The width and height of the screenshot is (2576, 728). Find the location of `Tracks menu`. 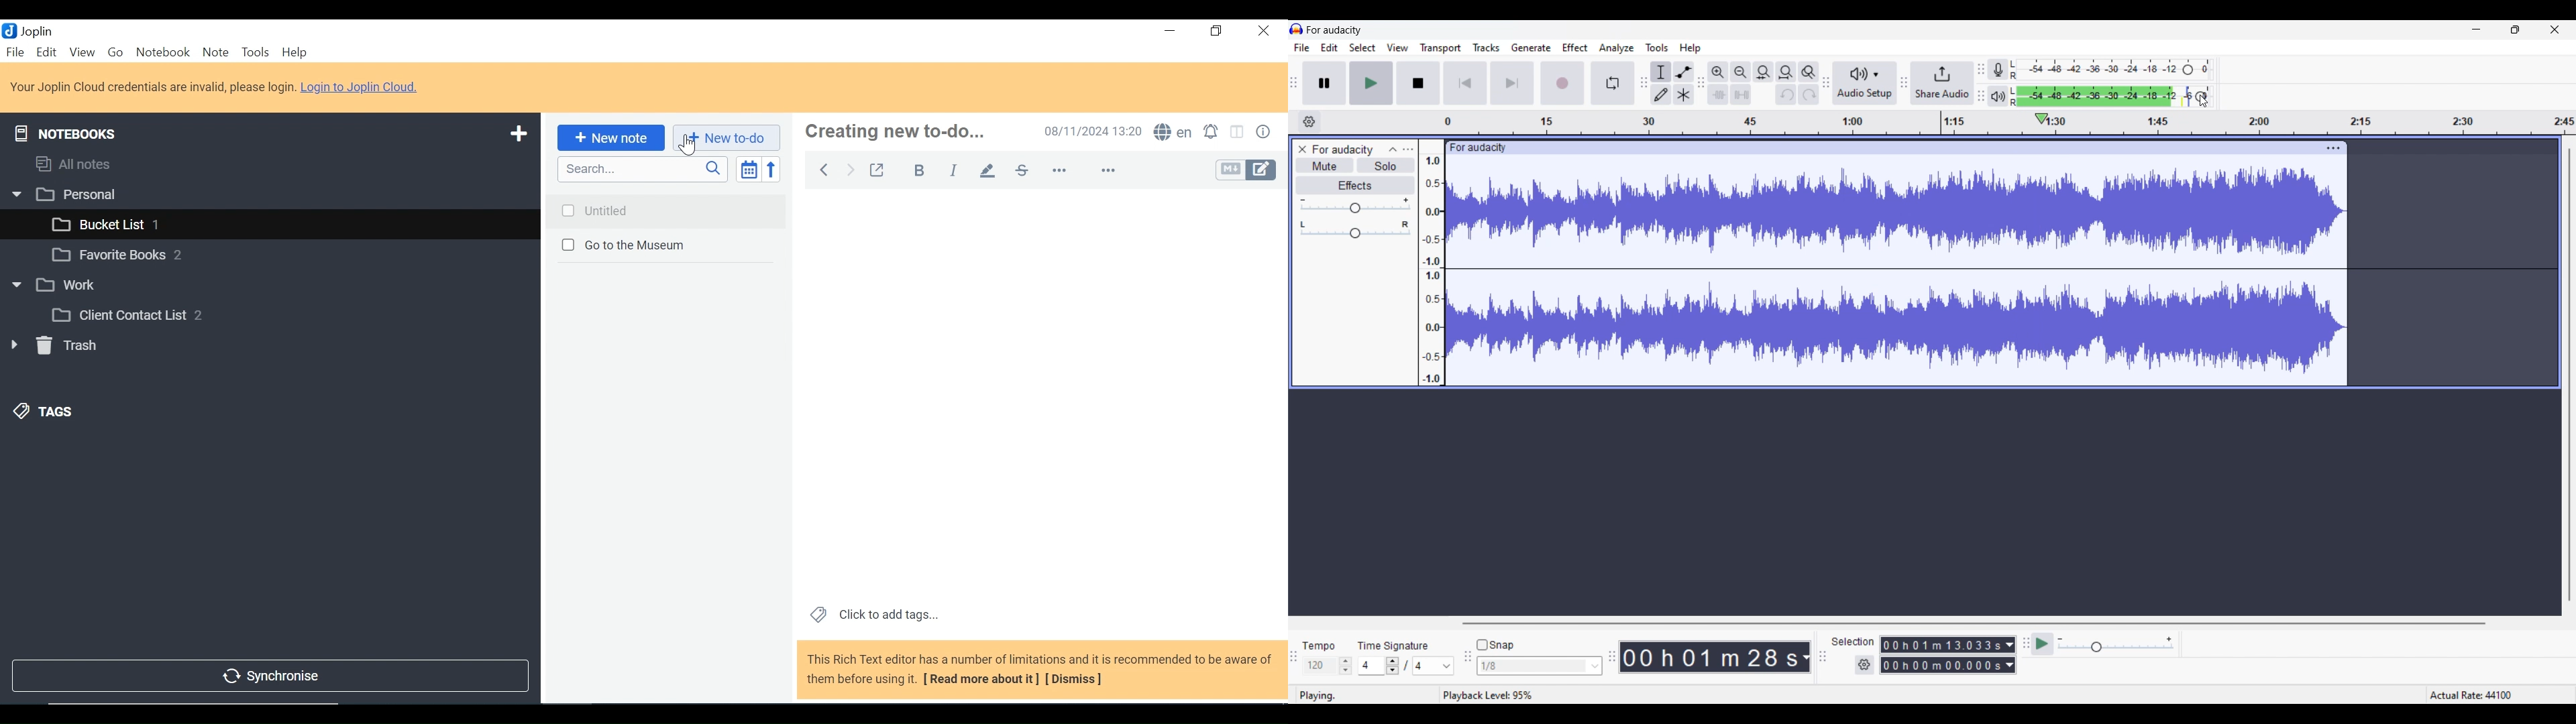

Tracks menu is located at coordinates (1487, 47).